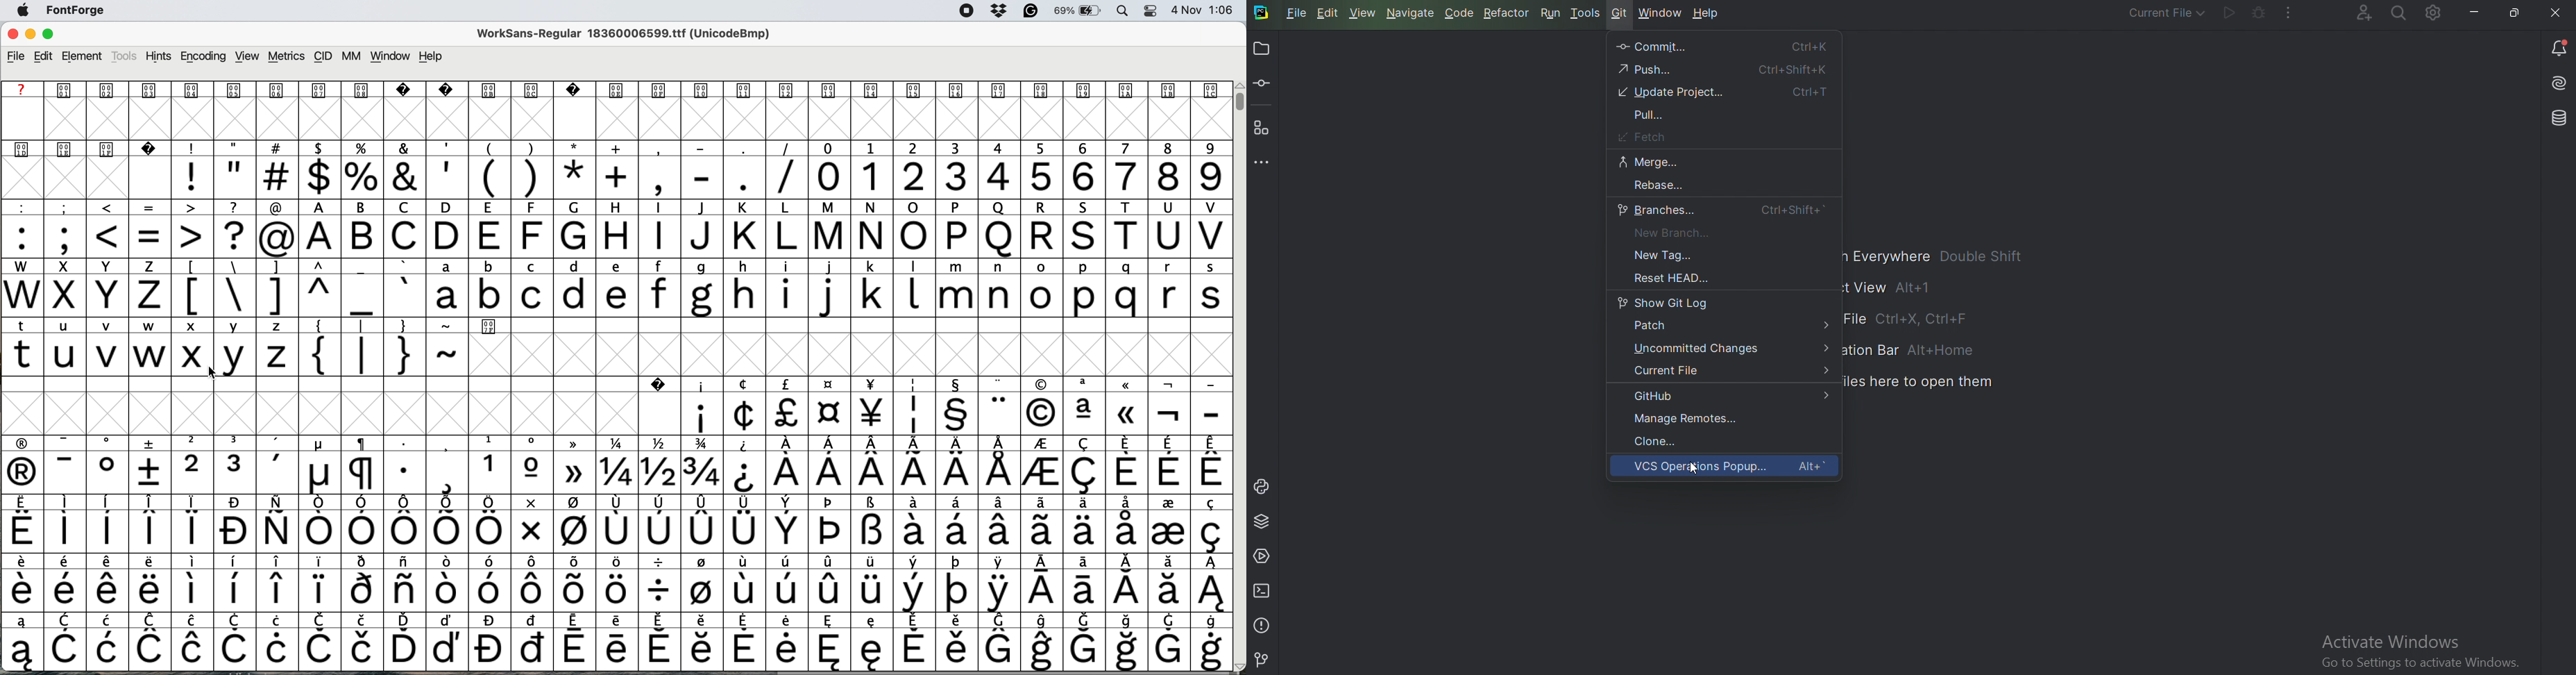 This screenshot has width=2576, height=700. Describe the element at coordinates (220, 377) in the screenshot. I see `cursor` at that location.